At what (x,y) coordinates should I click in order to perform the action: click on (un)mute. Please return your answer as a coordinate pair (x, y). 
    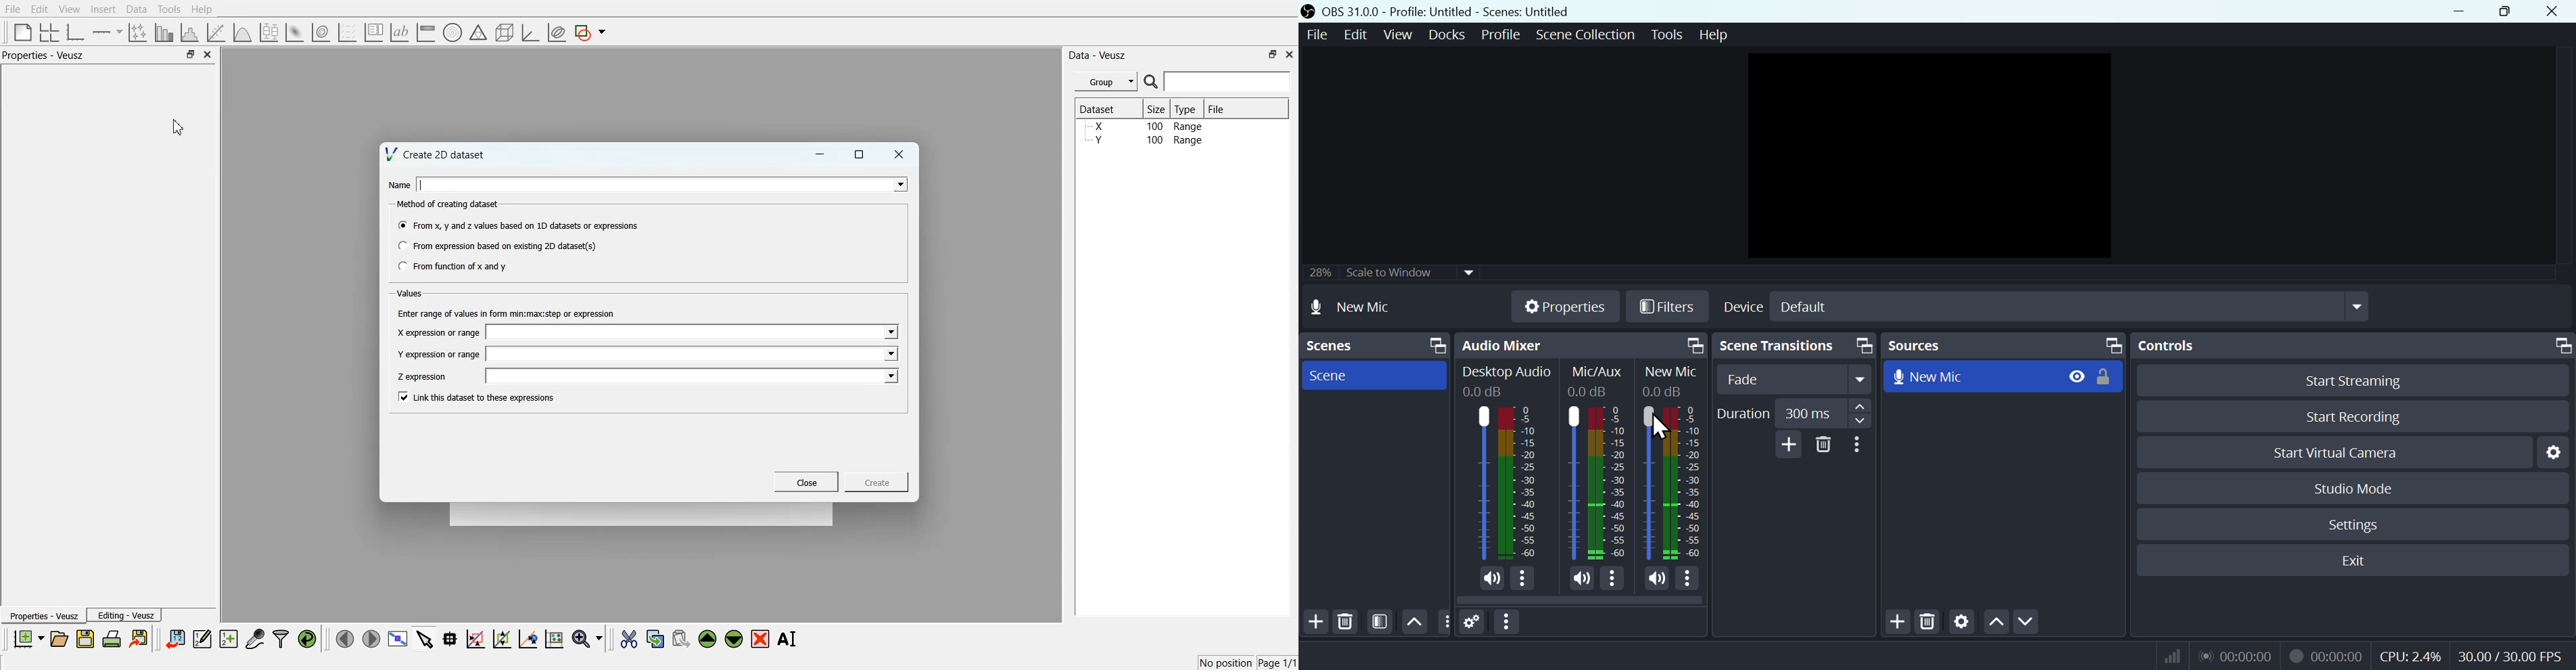
    Looking at the image, I should click on (1490, 579).